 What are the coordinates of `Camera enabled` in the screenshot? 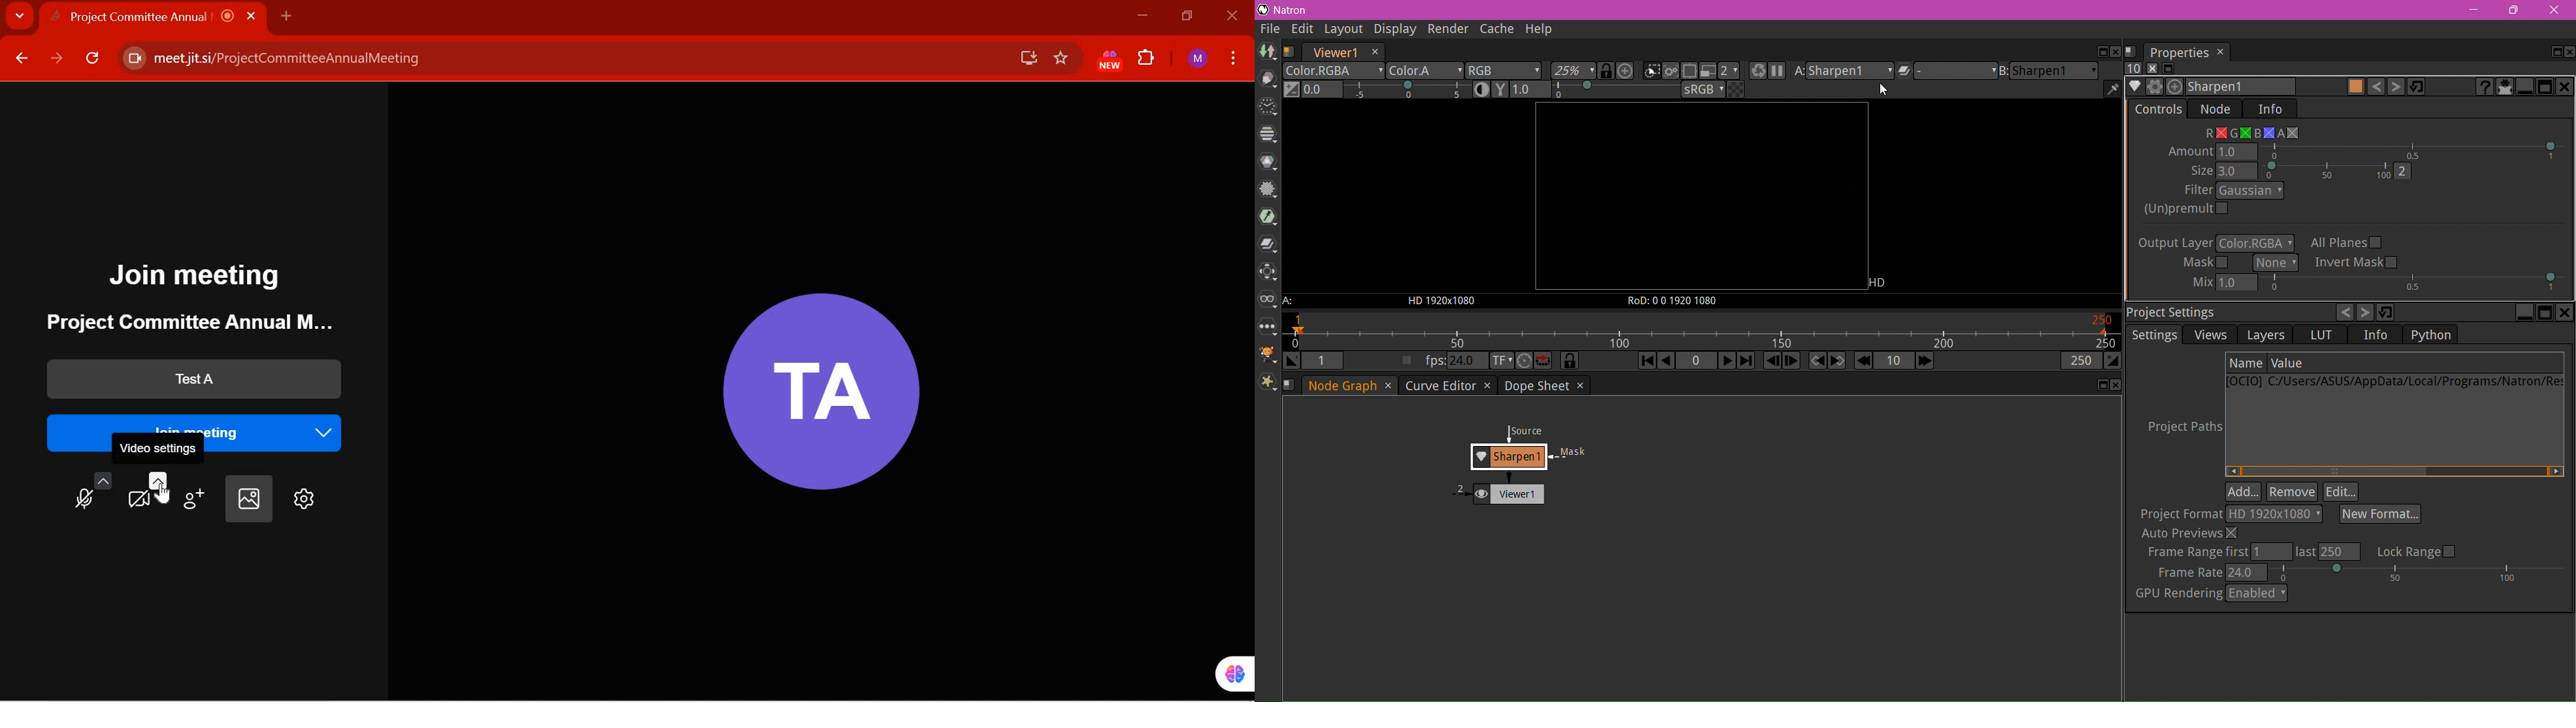 It's located at (133, 59).